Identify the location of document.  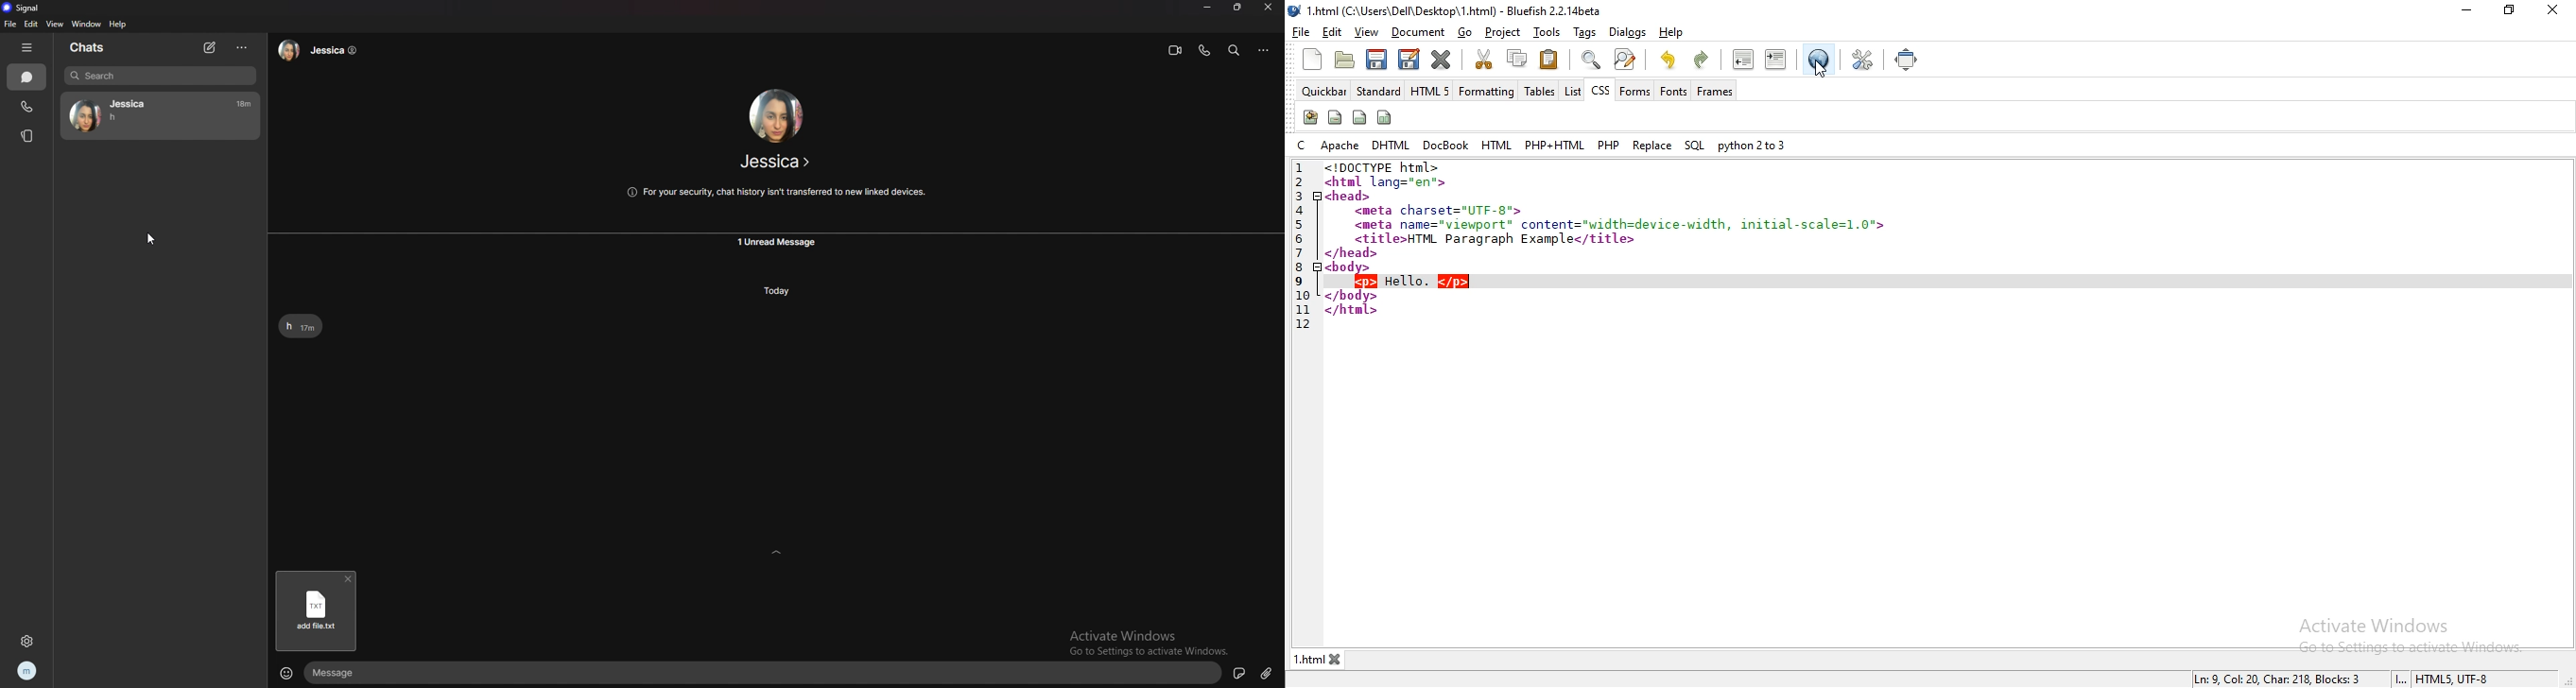
(1416, 32).